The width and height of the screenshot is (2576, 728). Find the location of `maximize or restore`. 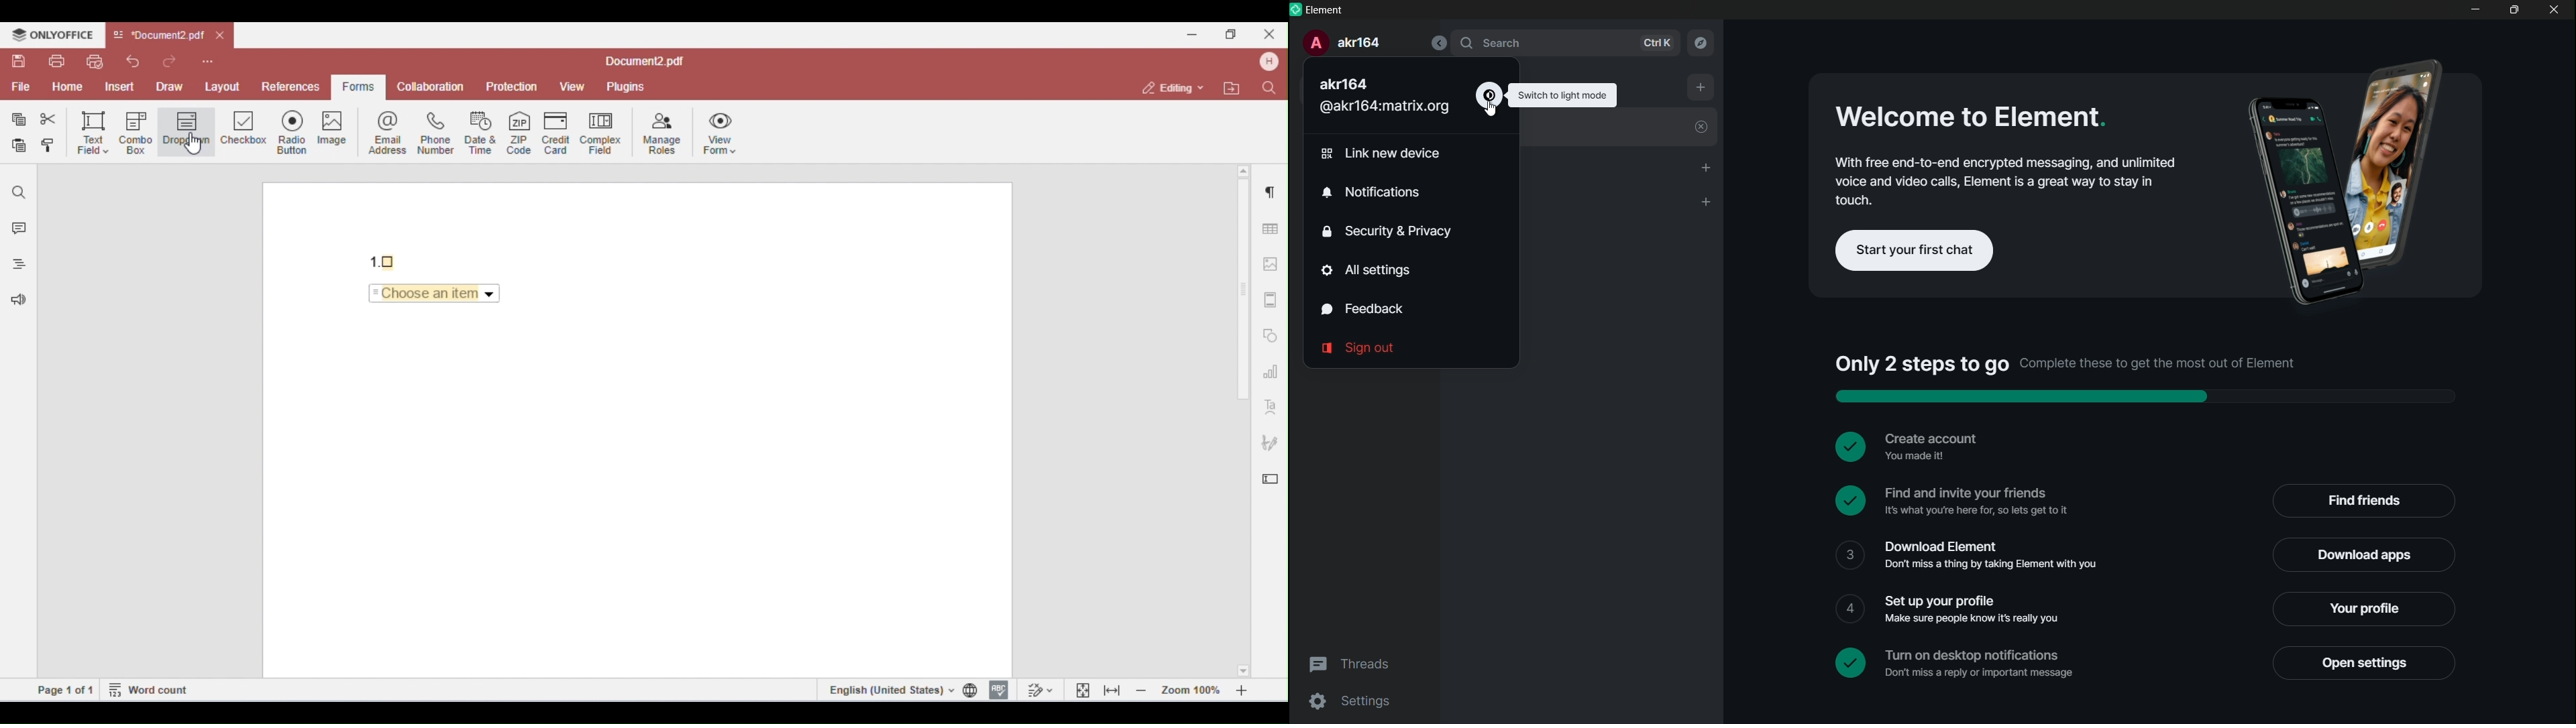

maximize or restore is located at coordinates (2516, 10).